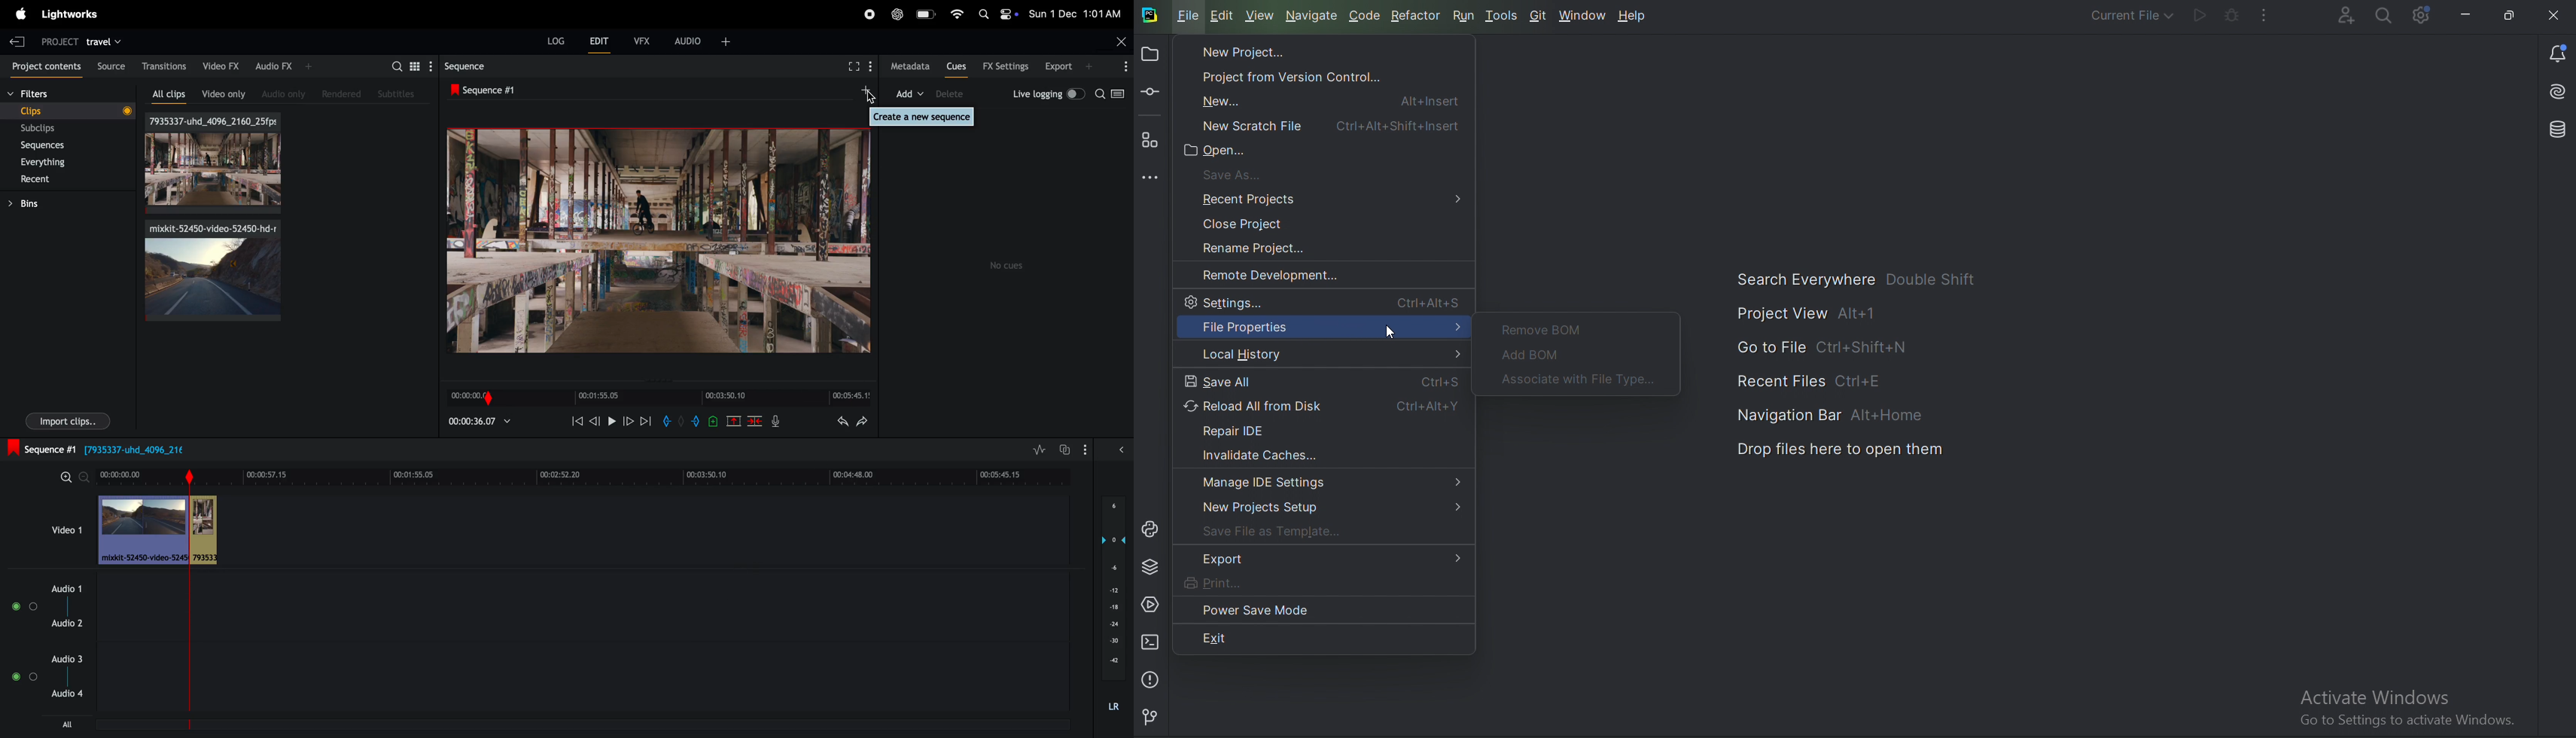  Describe the element at coordinates (1066, 449) in the screenshot. I see `toggle auto track sync` at that location.